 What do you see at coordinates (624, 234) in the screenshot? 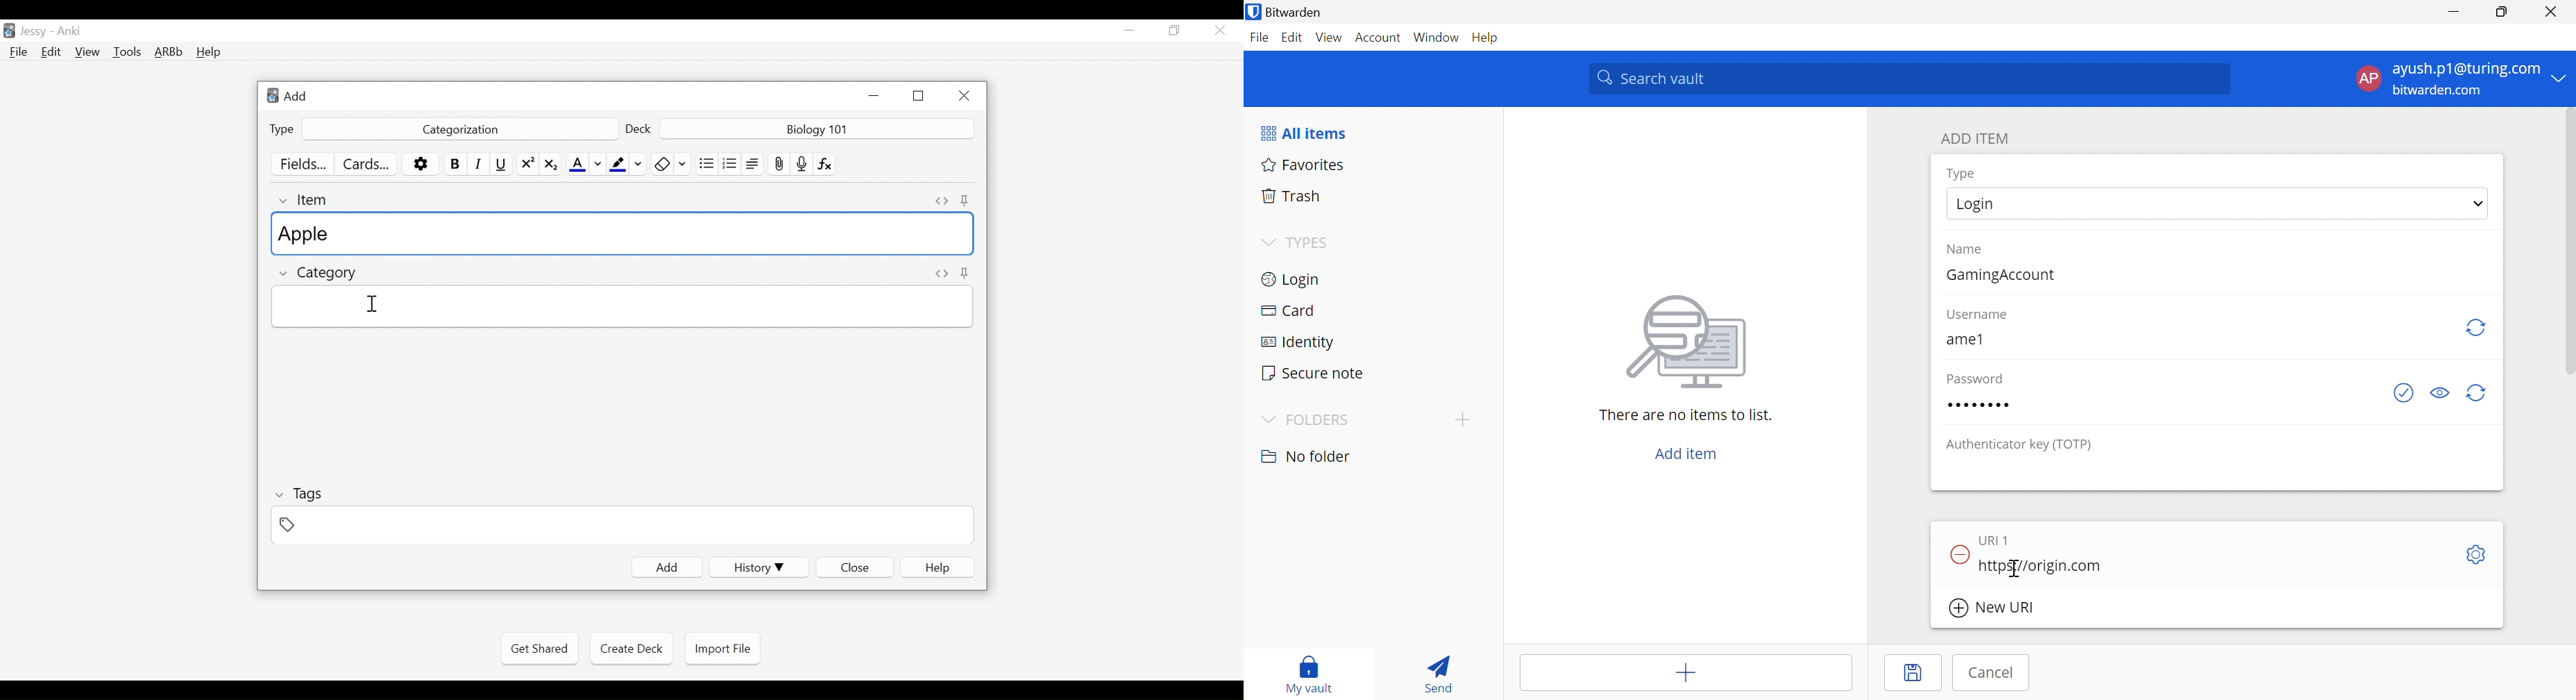
I see `Item Field` at bounding box center [624, 234].